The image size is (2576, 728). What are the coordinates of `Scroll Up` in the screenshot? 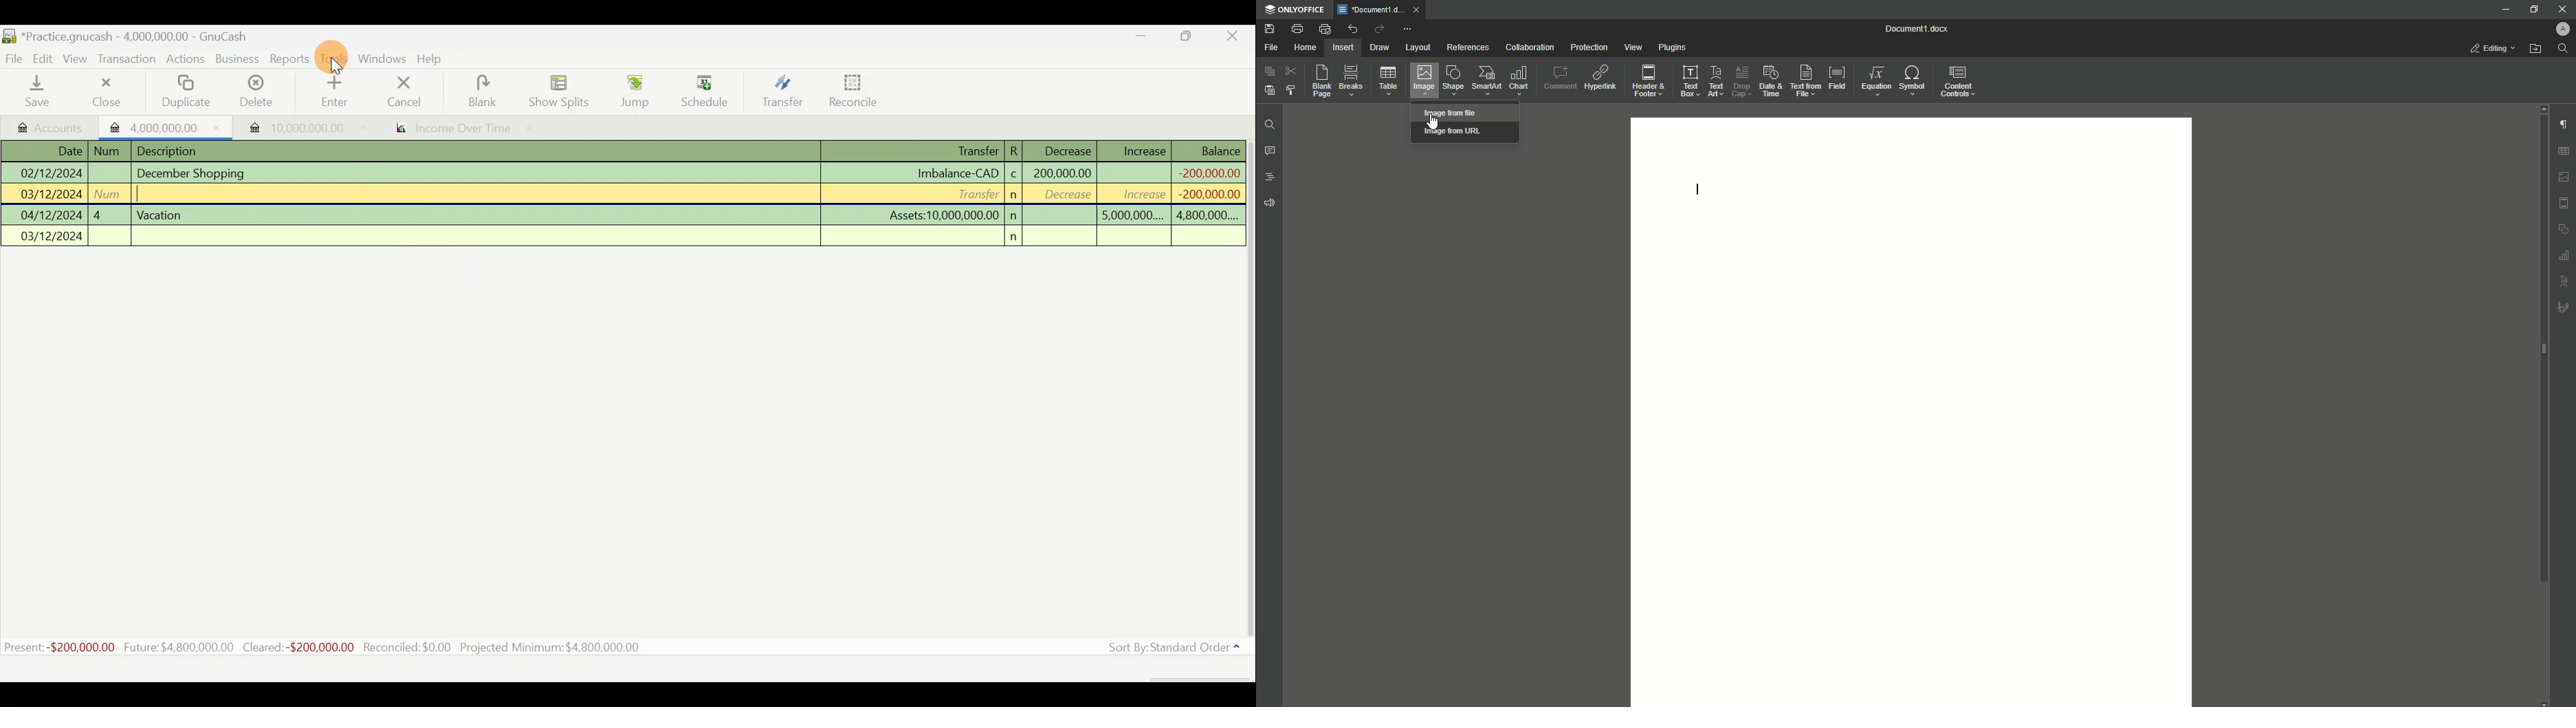 It's located at (2540, 108).